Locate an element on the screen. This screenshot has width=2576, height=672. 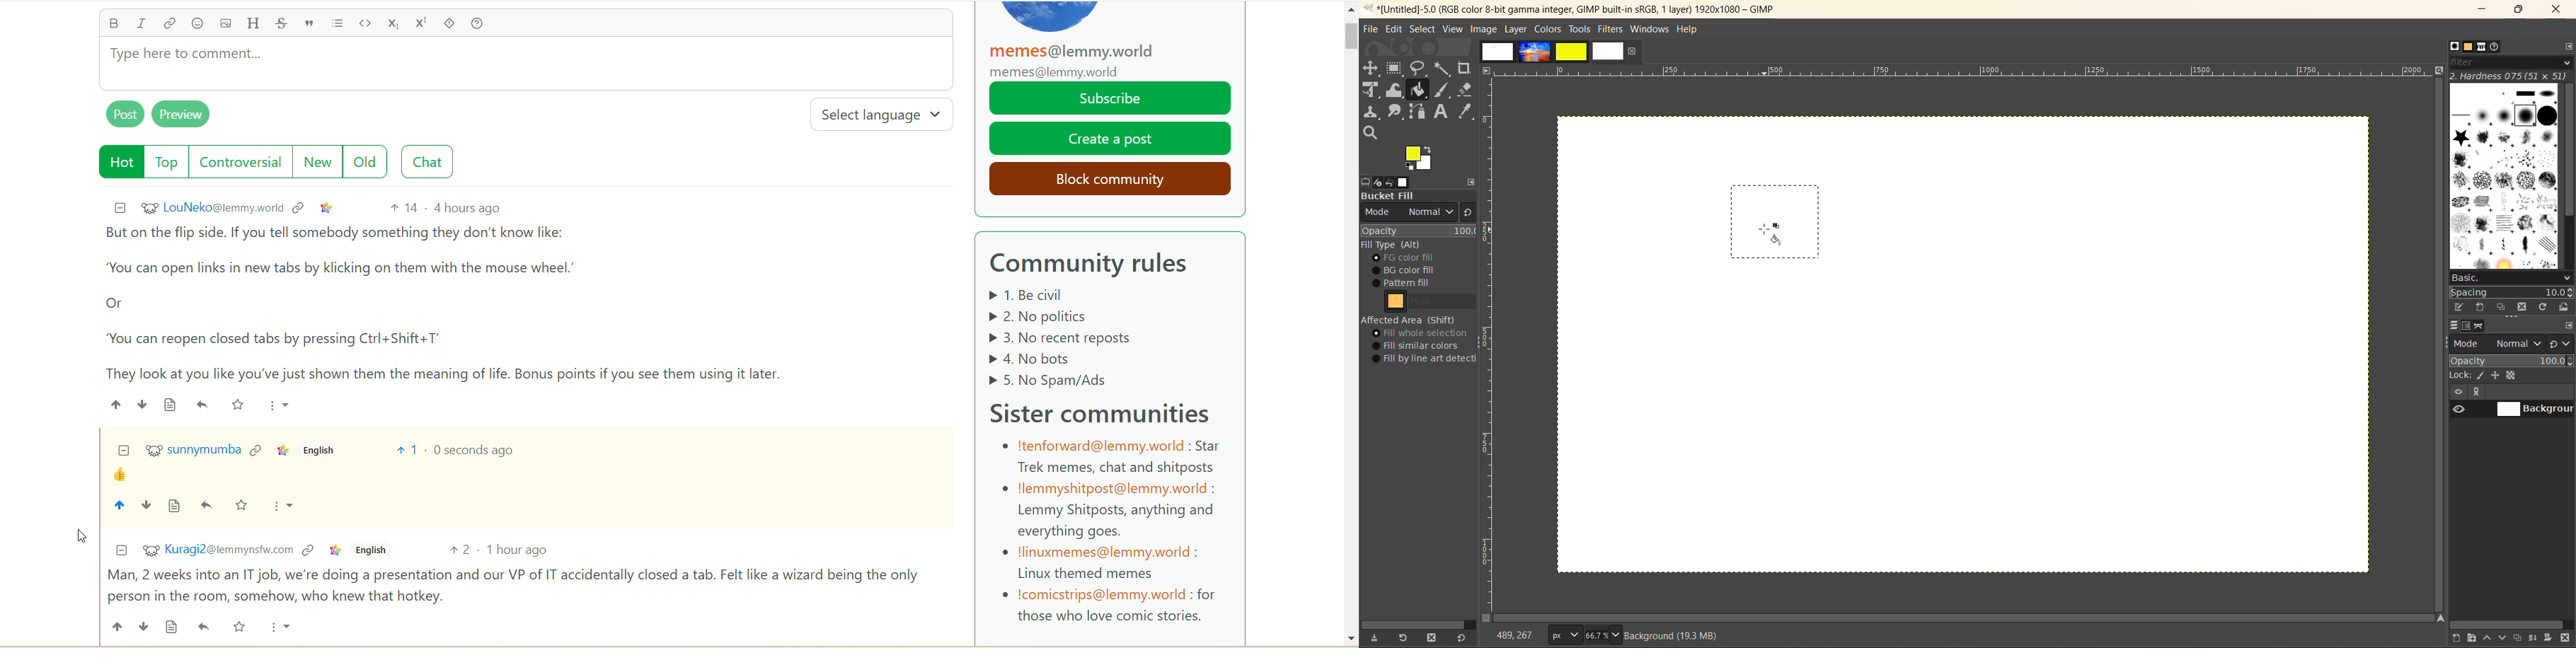
Community rules listed is located at coordinates (1091, 337).